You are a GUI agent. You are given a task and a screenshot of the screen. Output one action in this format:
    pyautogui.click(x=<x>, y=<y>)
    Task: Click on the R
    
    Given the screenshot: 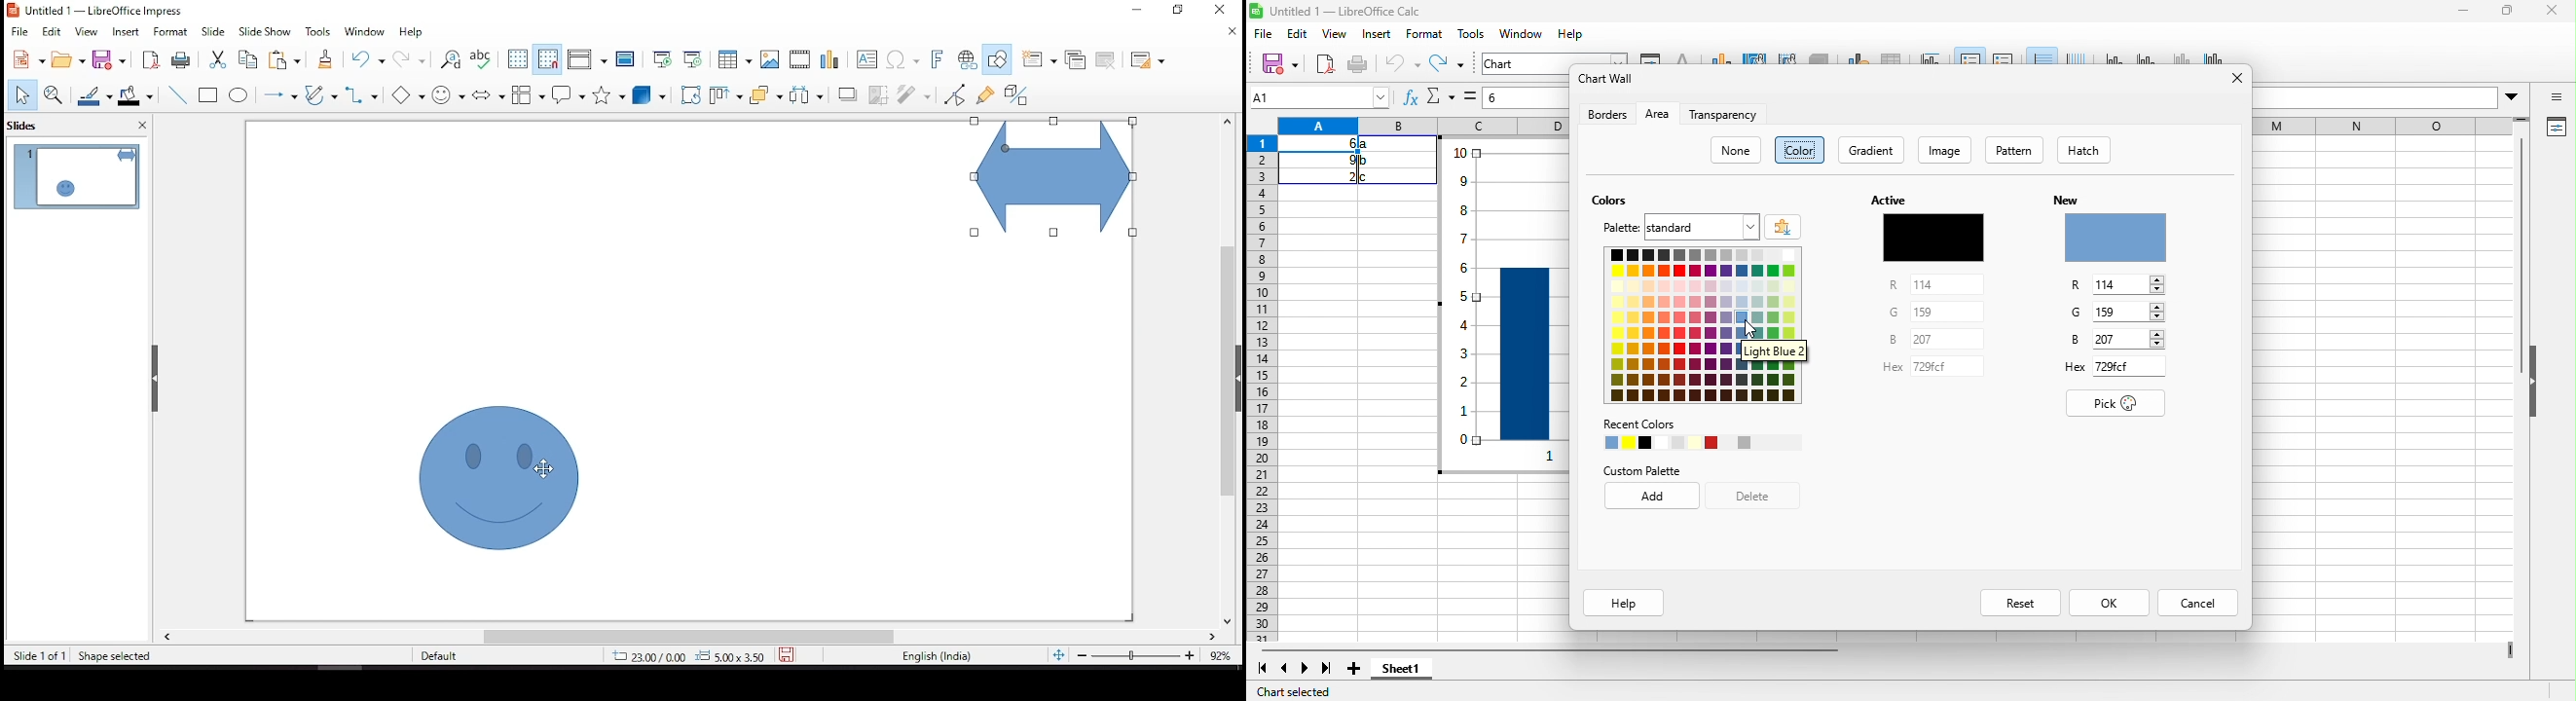 What is the action you would take?
    pyautogui.click(x=1894, y=288)
    